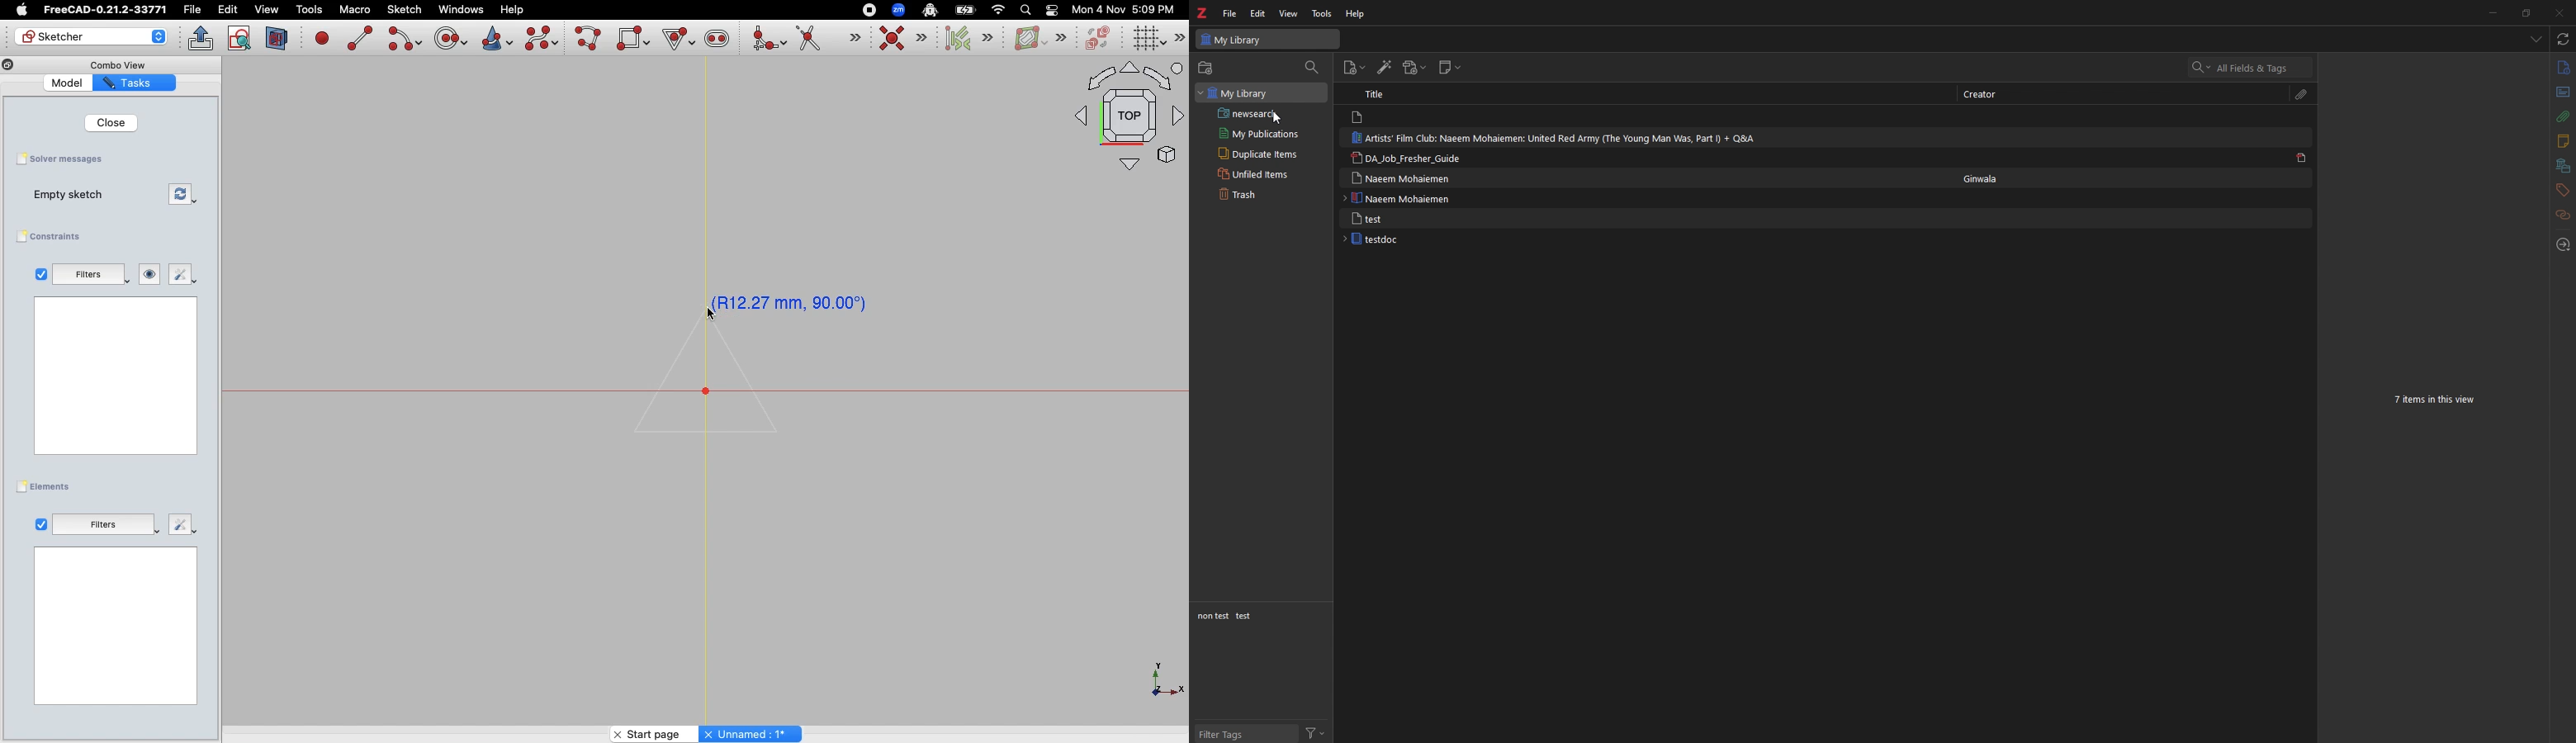 Image resolution: width=2576 pixels, height=756 pixels. I want to click on Close, so click(113, 122).